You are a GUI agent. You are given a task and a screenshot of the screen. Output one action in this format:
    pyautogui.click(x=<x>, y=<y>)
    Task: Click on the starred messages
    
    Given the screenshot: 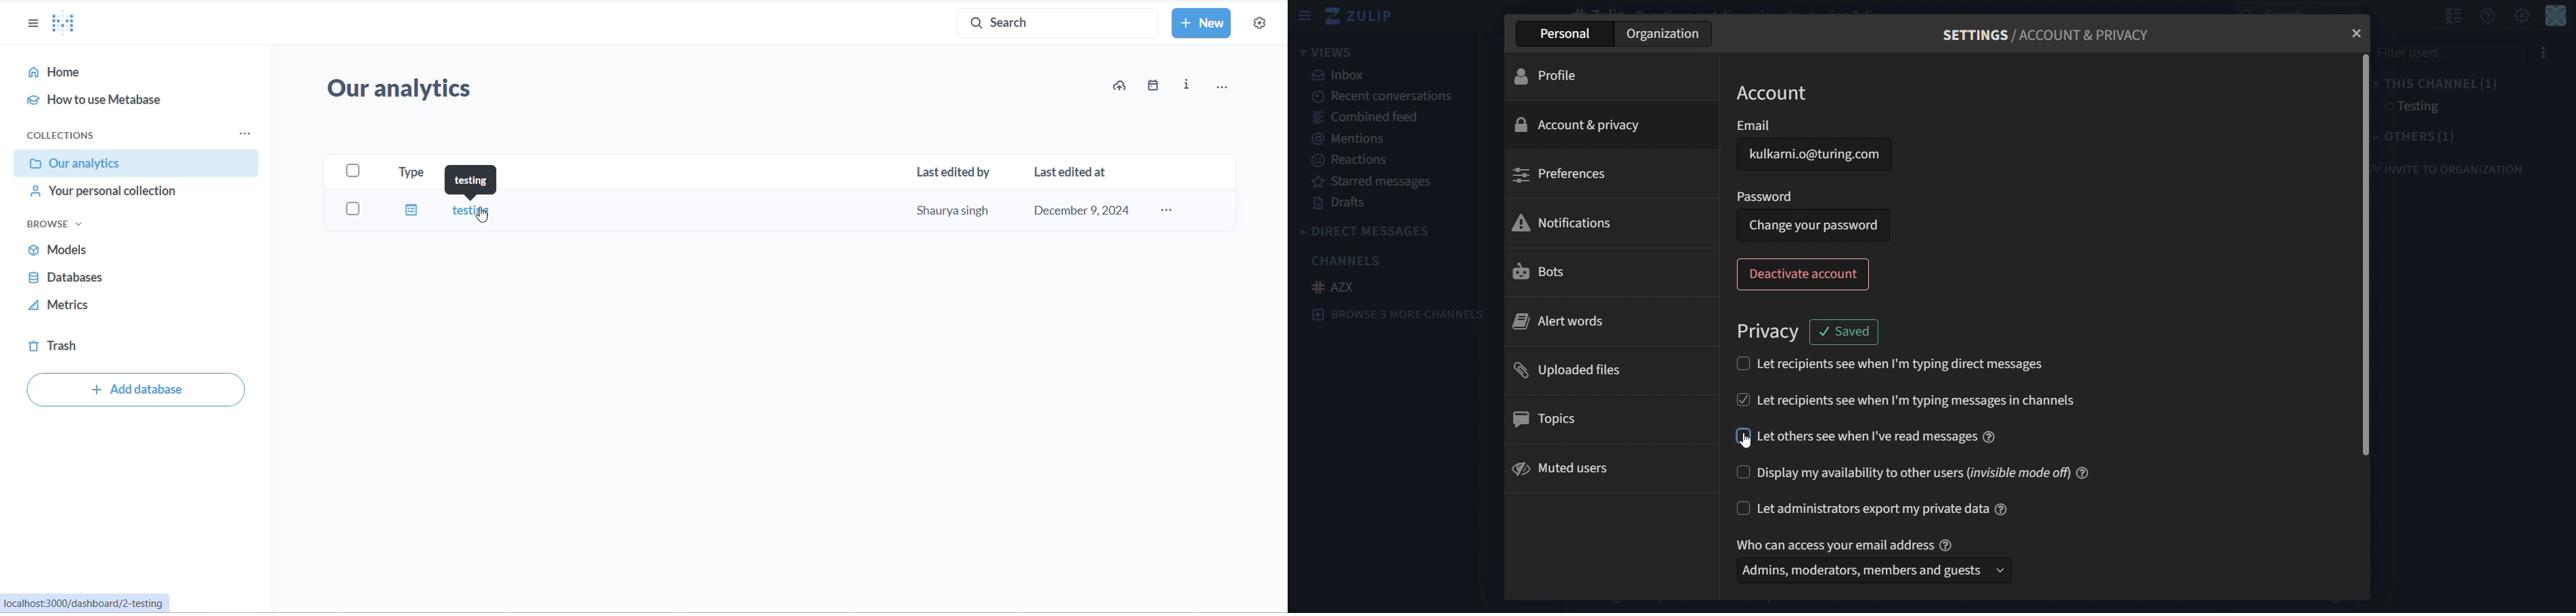 What is the action you would take?
    pyautogui.click(x=1374, y=181)
    